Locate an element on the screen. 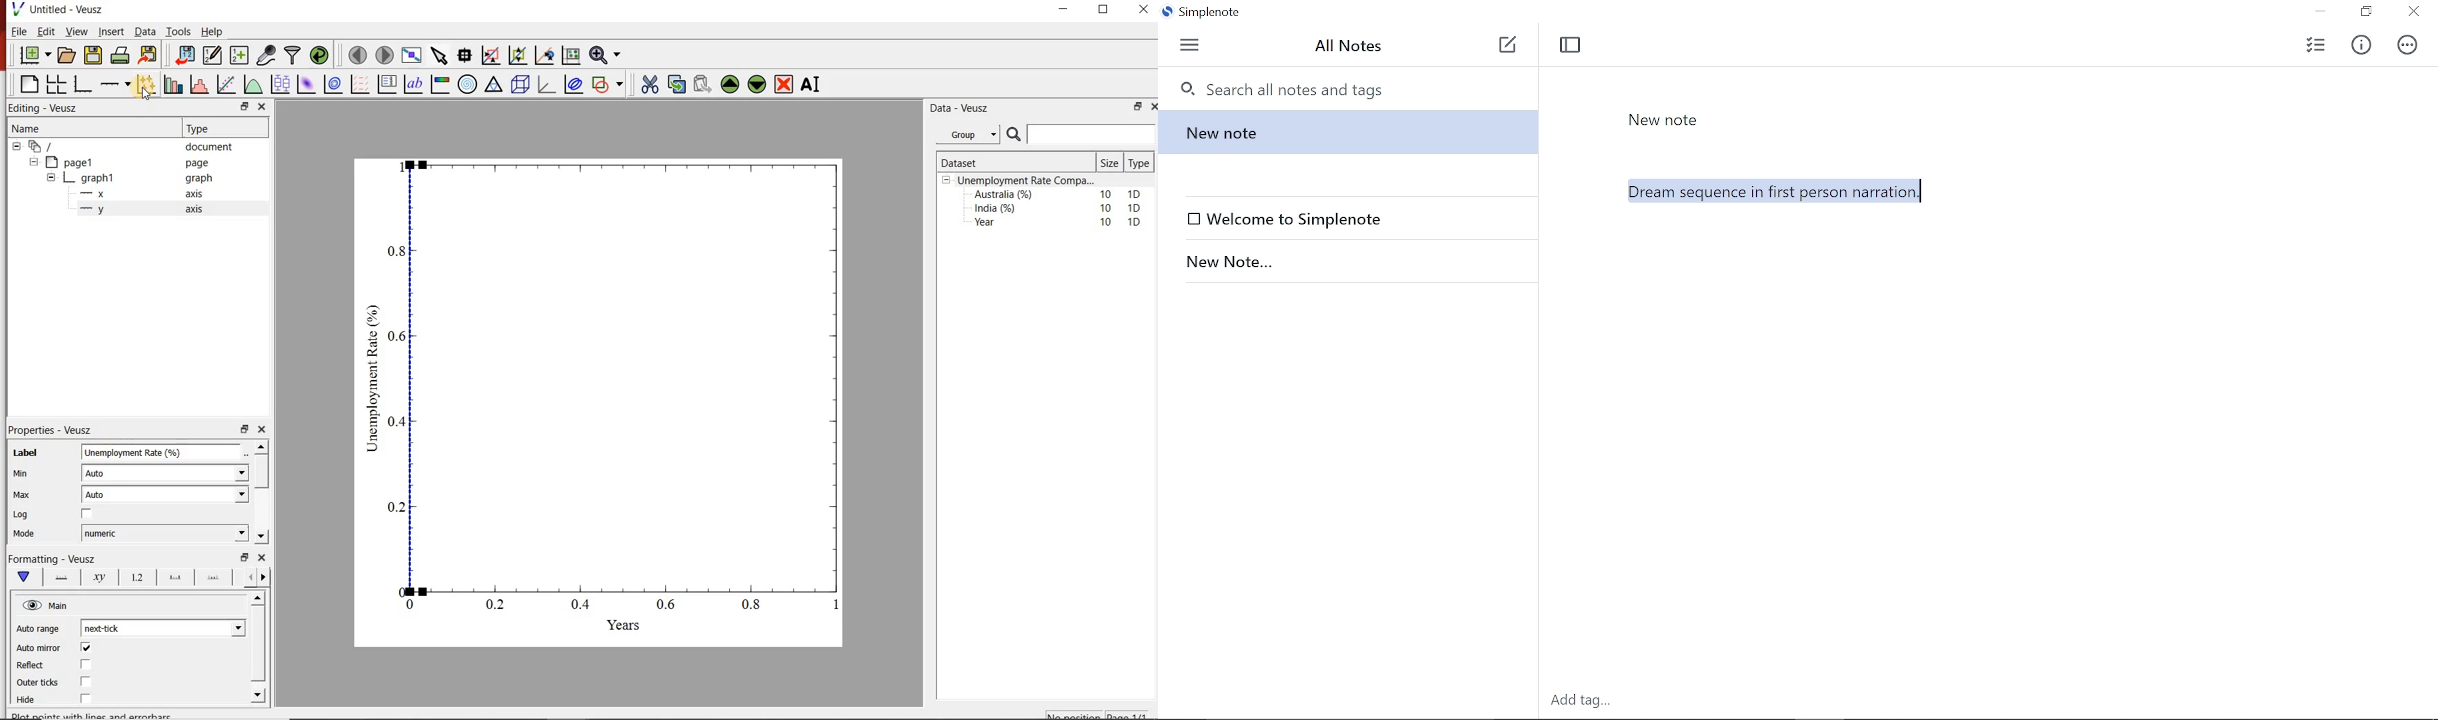  Dream sequence in first person narration. is located at coordinates (1996, 336).